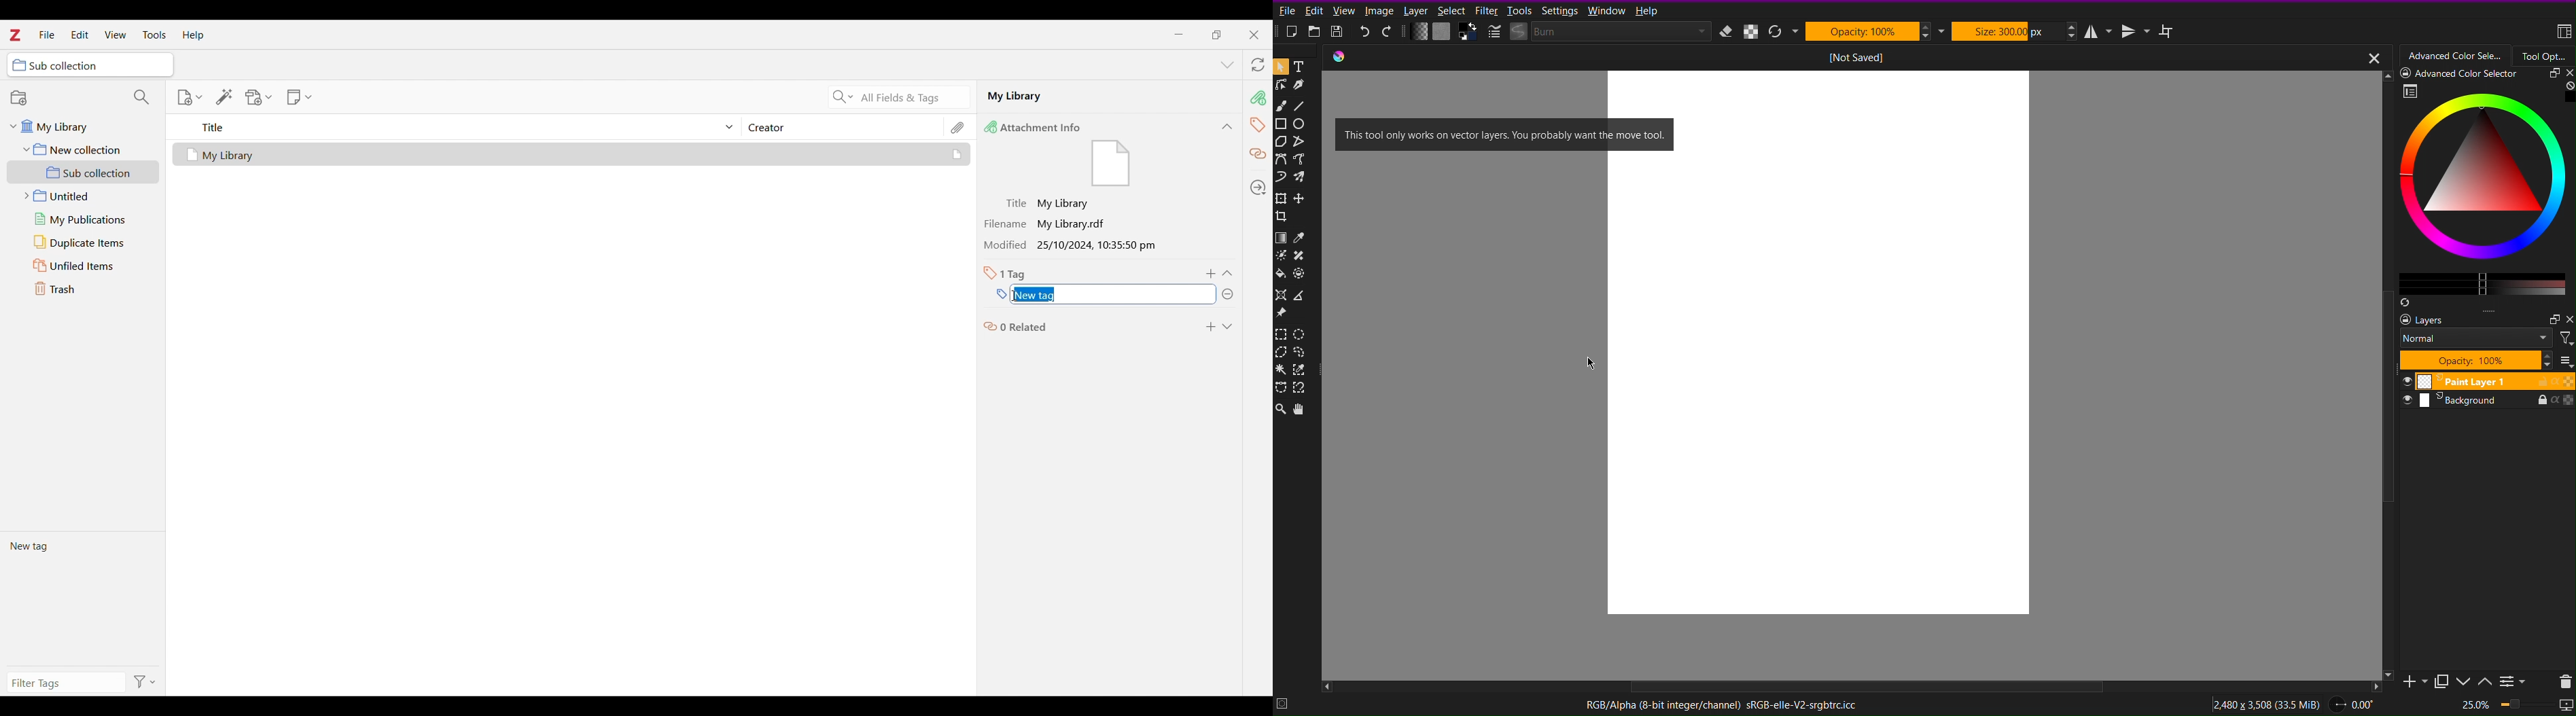 The image size is (2576, 728). What do you see at coordinates (84, 243) in the screenshot?
I see `Duplicate items folder` at bounding box center [84, 243].